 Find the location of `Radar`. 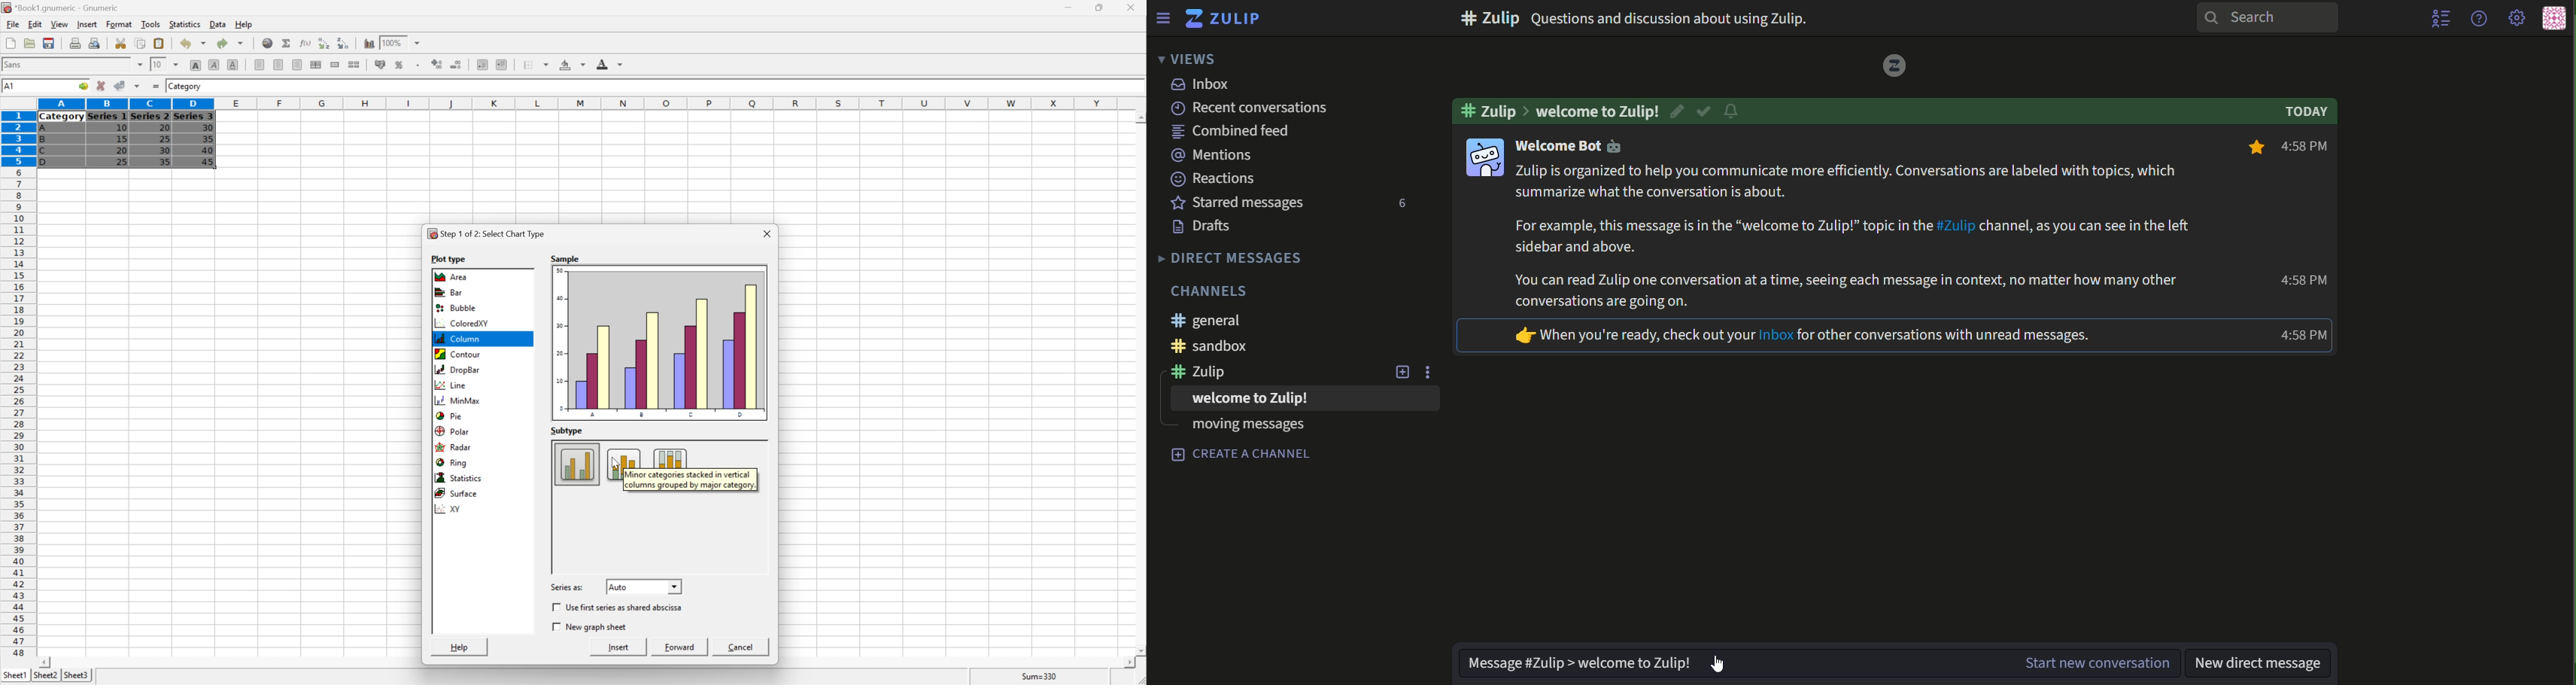

Radar is located at coordinates (455, 448).